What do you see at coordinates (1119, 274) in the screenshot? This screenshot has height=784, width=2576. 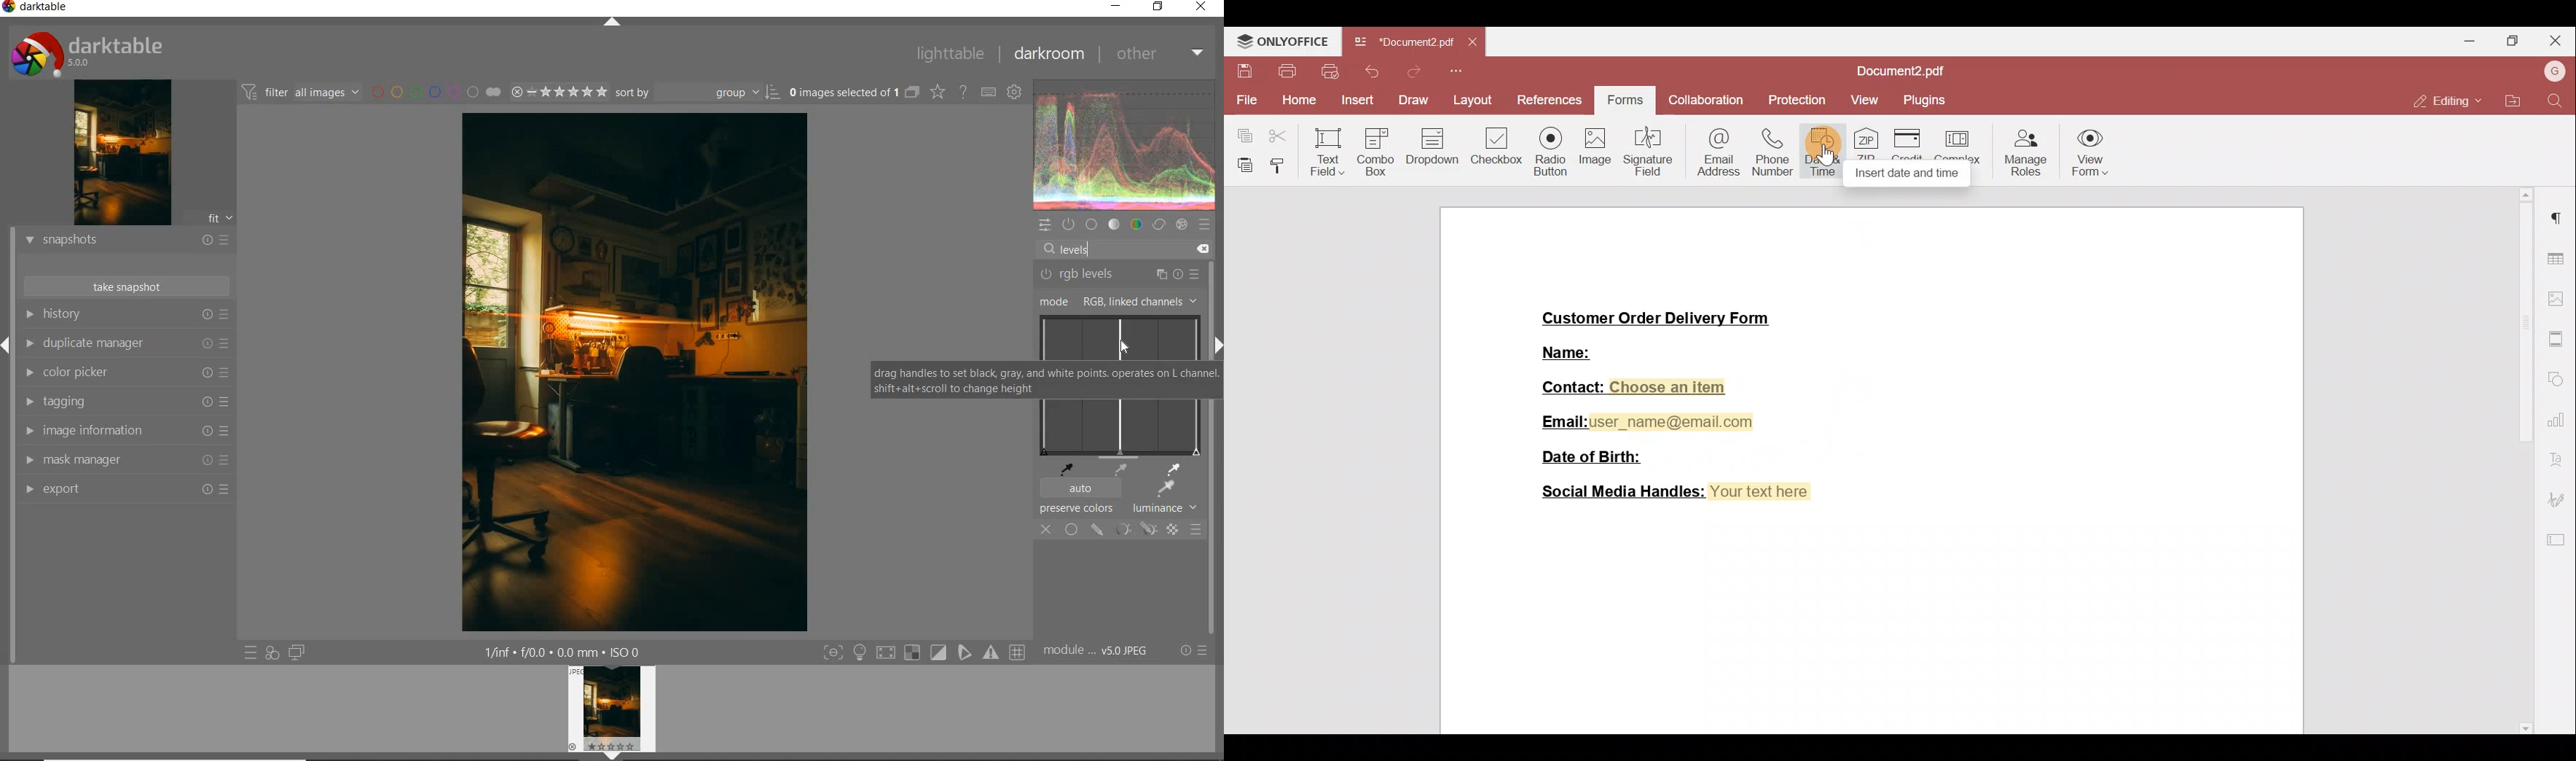 I see `rgb levels` at bounding box center [1119, 274].